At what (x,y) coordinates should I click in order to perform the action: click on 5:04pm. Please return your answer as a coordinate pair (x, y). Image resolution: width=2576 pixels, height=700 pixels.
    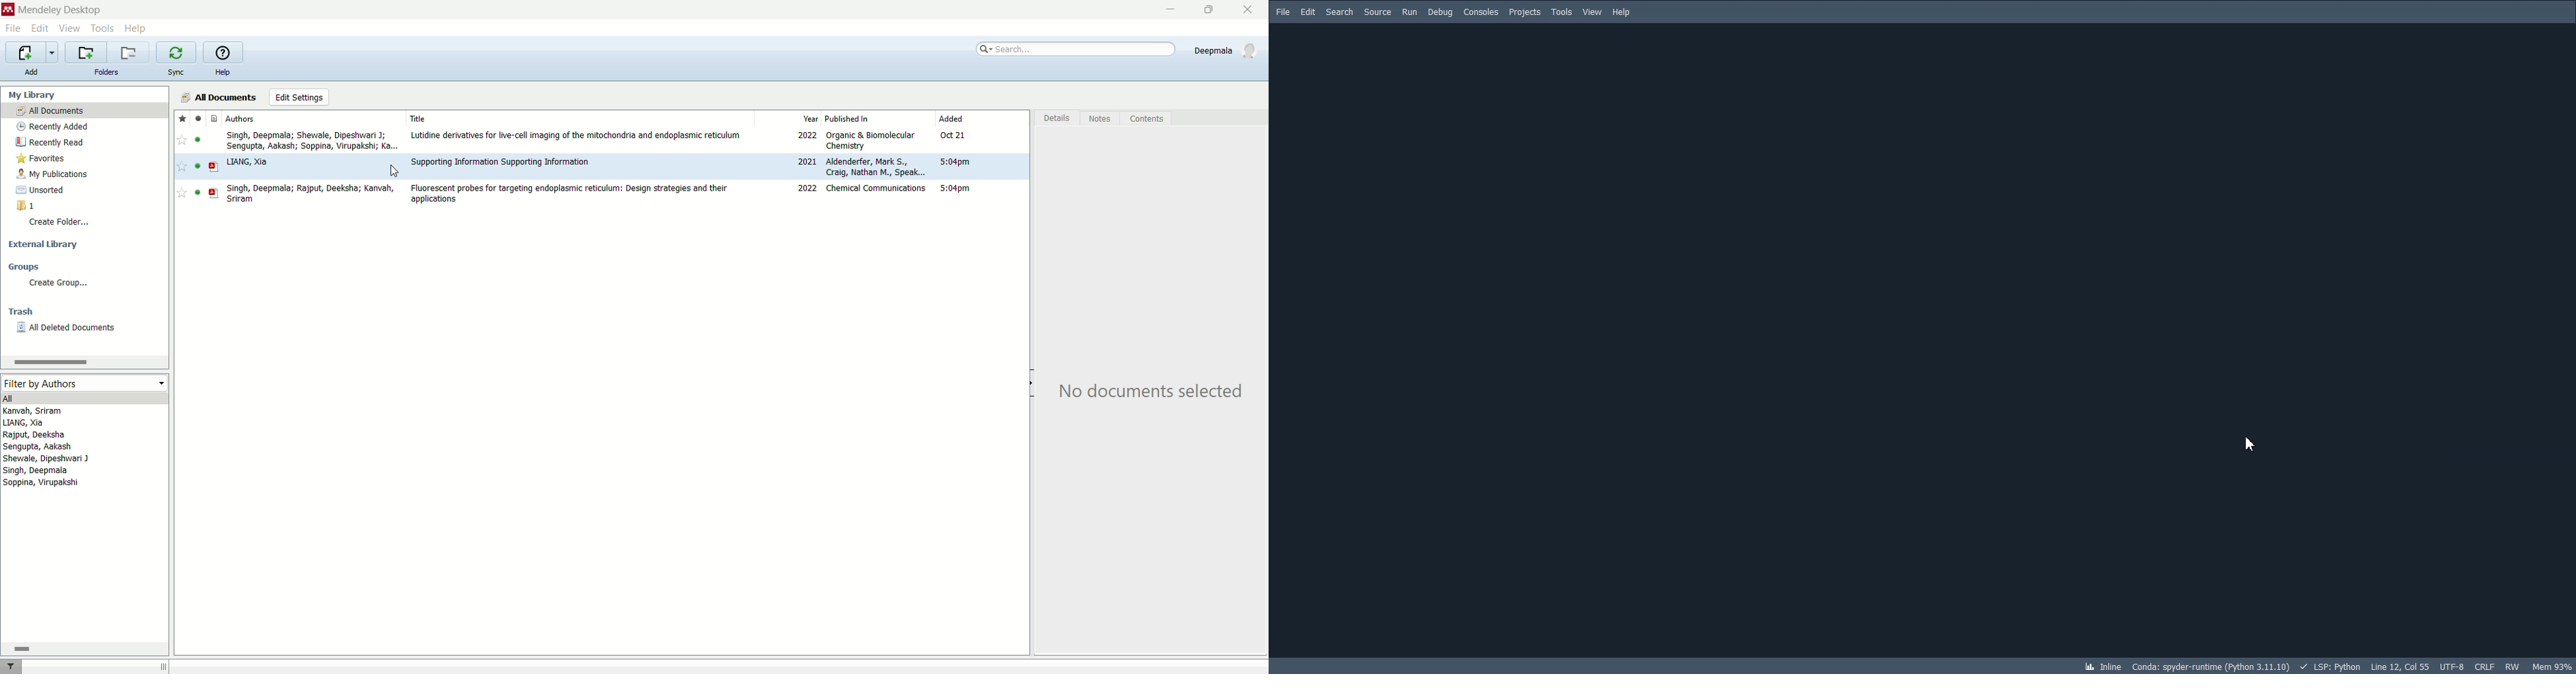
    Looking at the image, I should click on (955, 188).